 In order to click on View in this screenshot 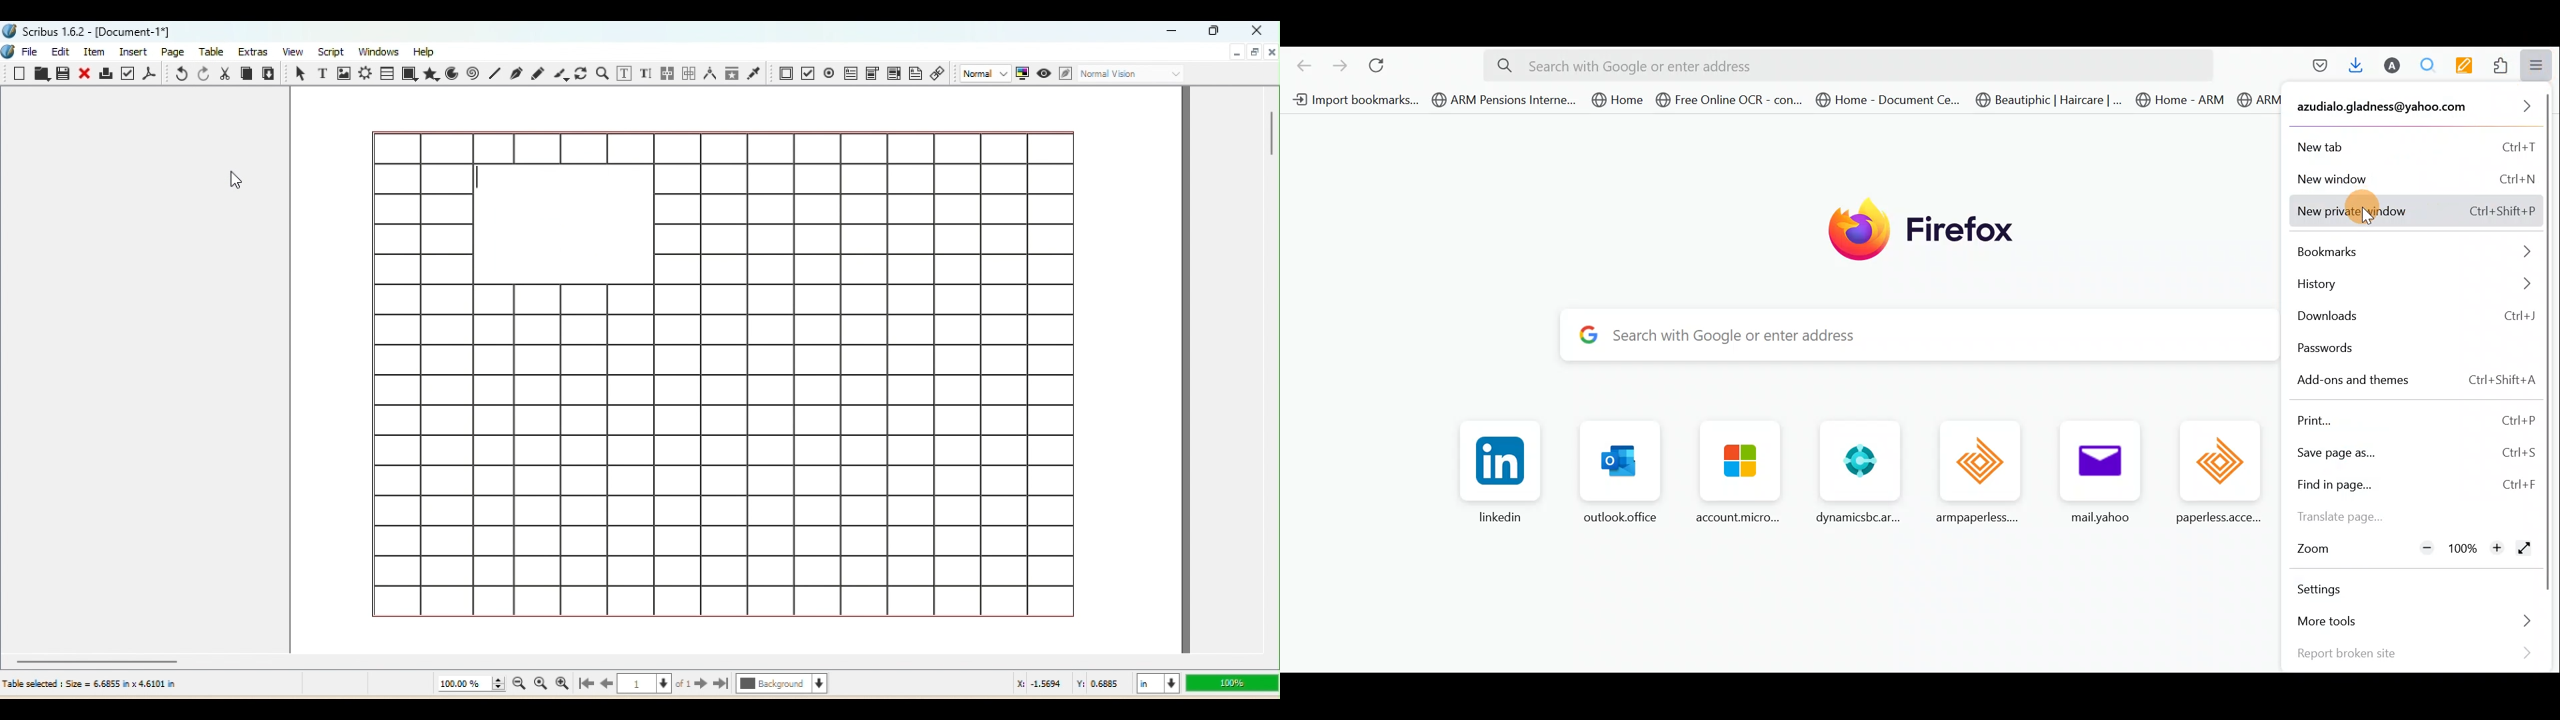, I will do `click(290, 52)`.